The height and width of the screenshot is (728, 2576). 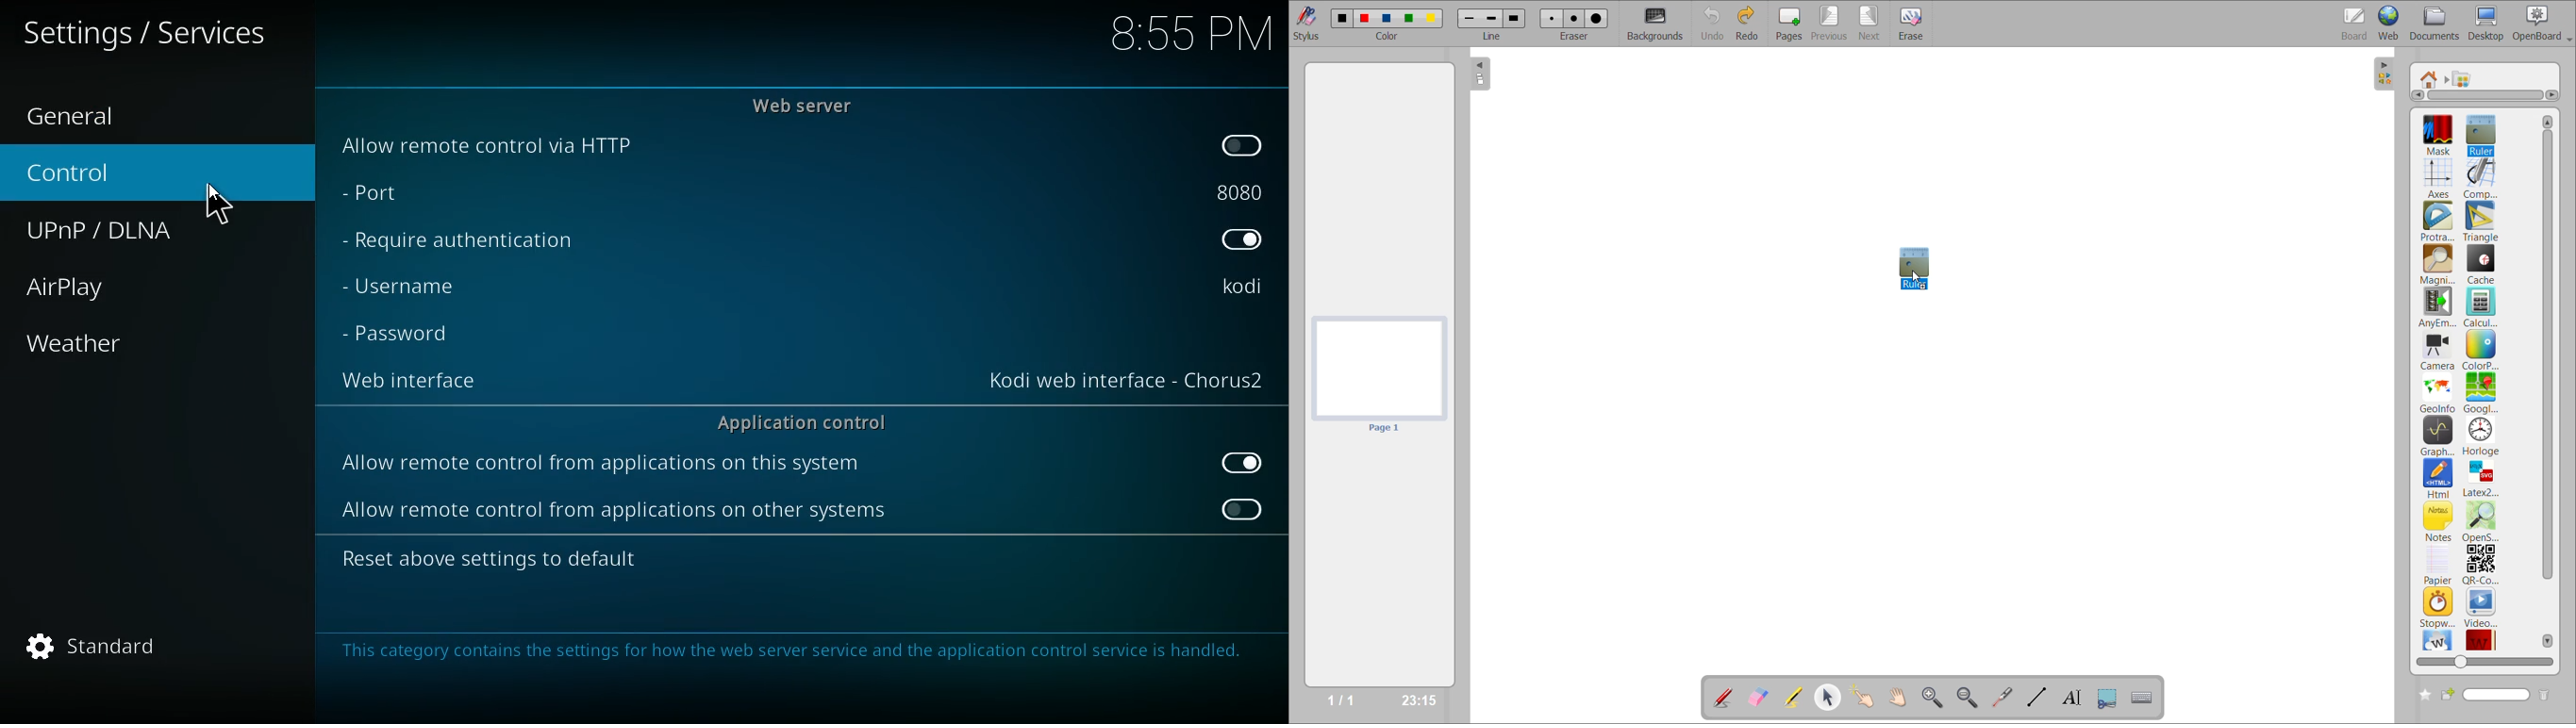 I want to click on web interface, so click(x=1126, y=384).